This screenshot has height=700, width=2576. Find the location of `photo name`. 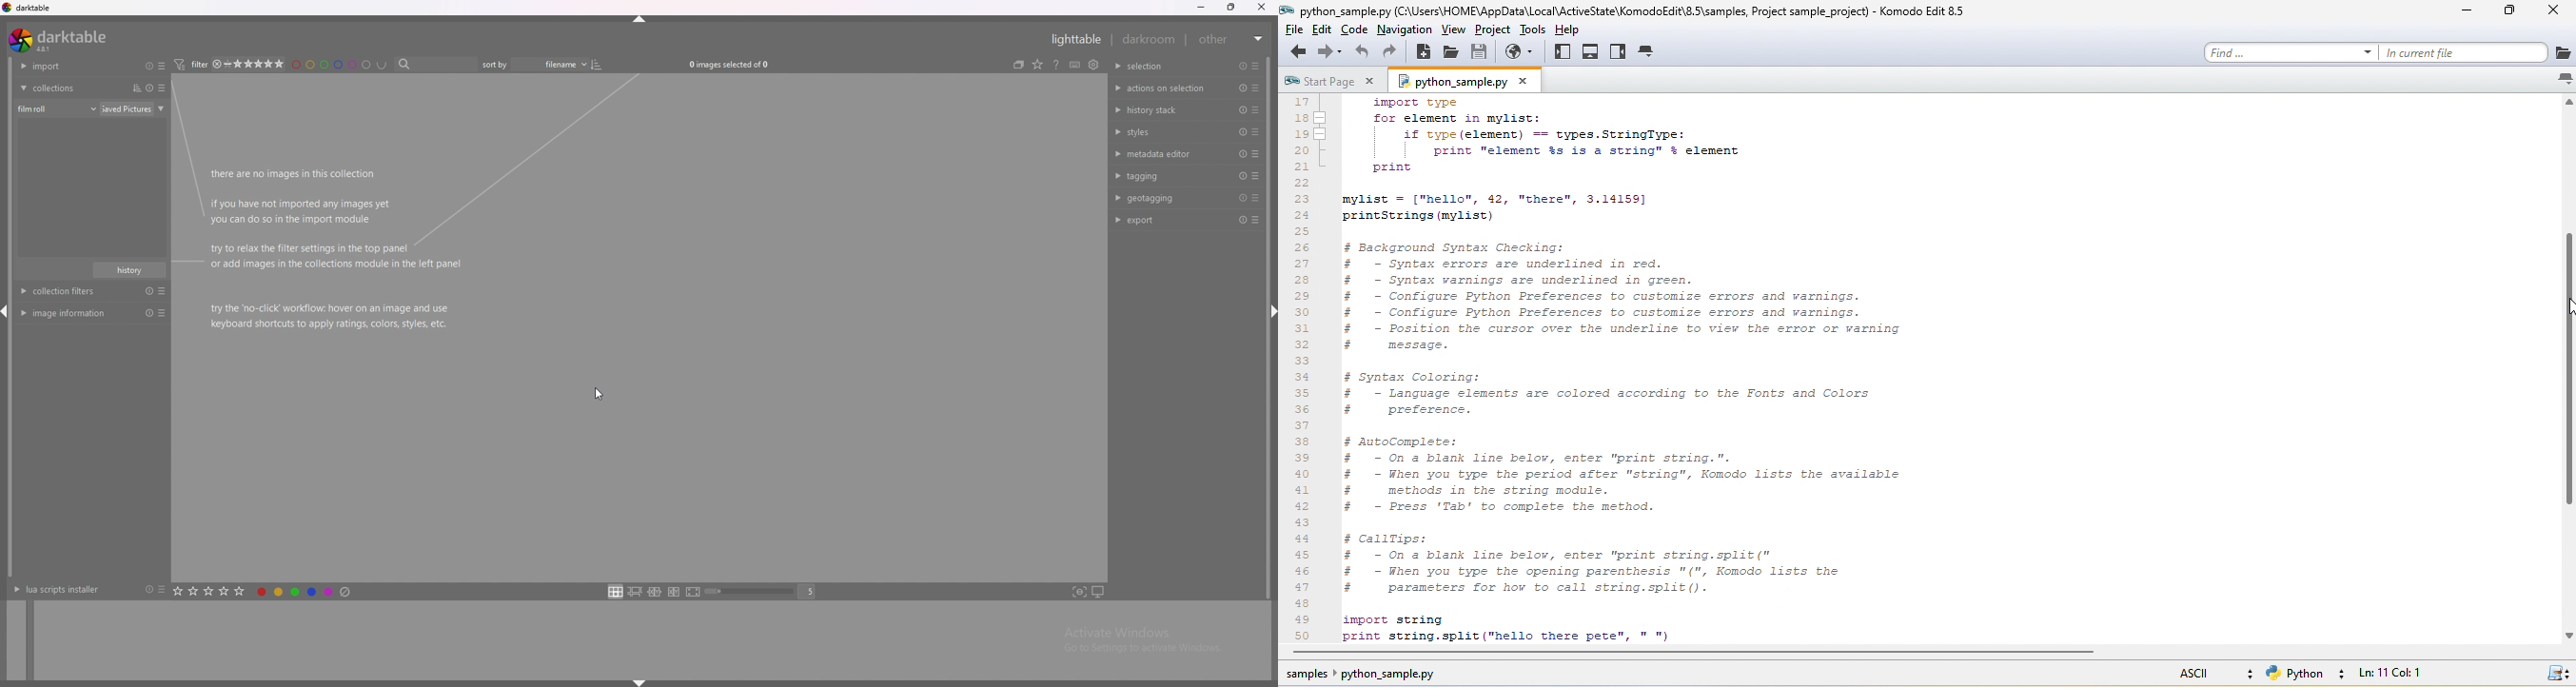

photo name is located at coordinates (92, 125).